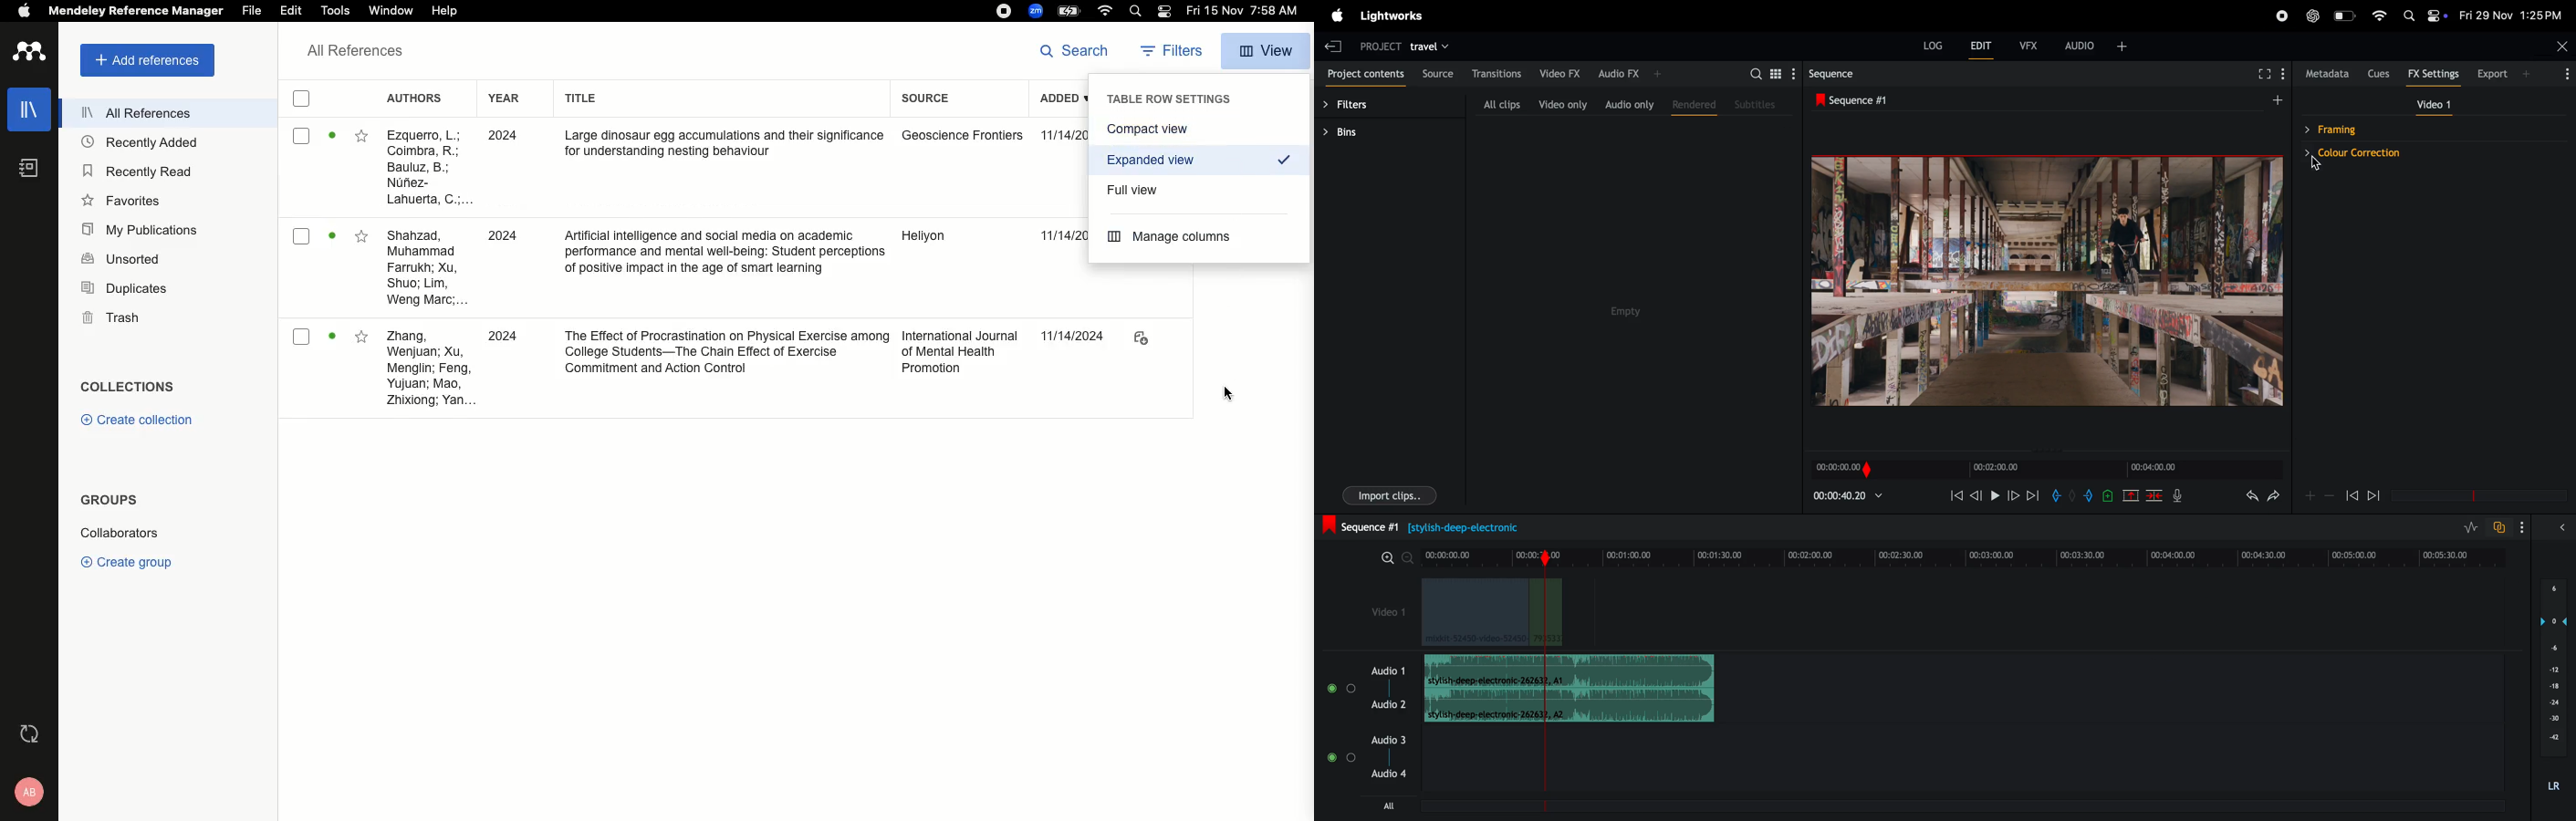 The width and height of the screenshot is (2576, 840). Describe the element at coordinates (1330, 689) in the screenshot. I see `toggle` at that location.